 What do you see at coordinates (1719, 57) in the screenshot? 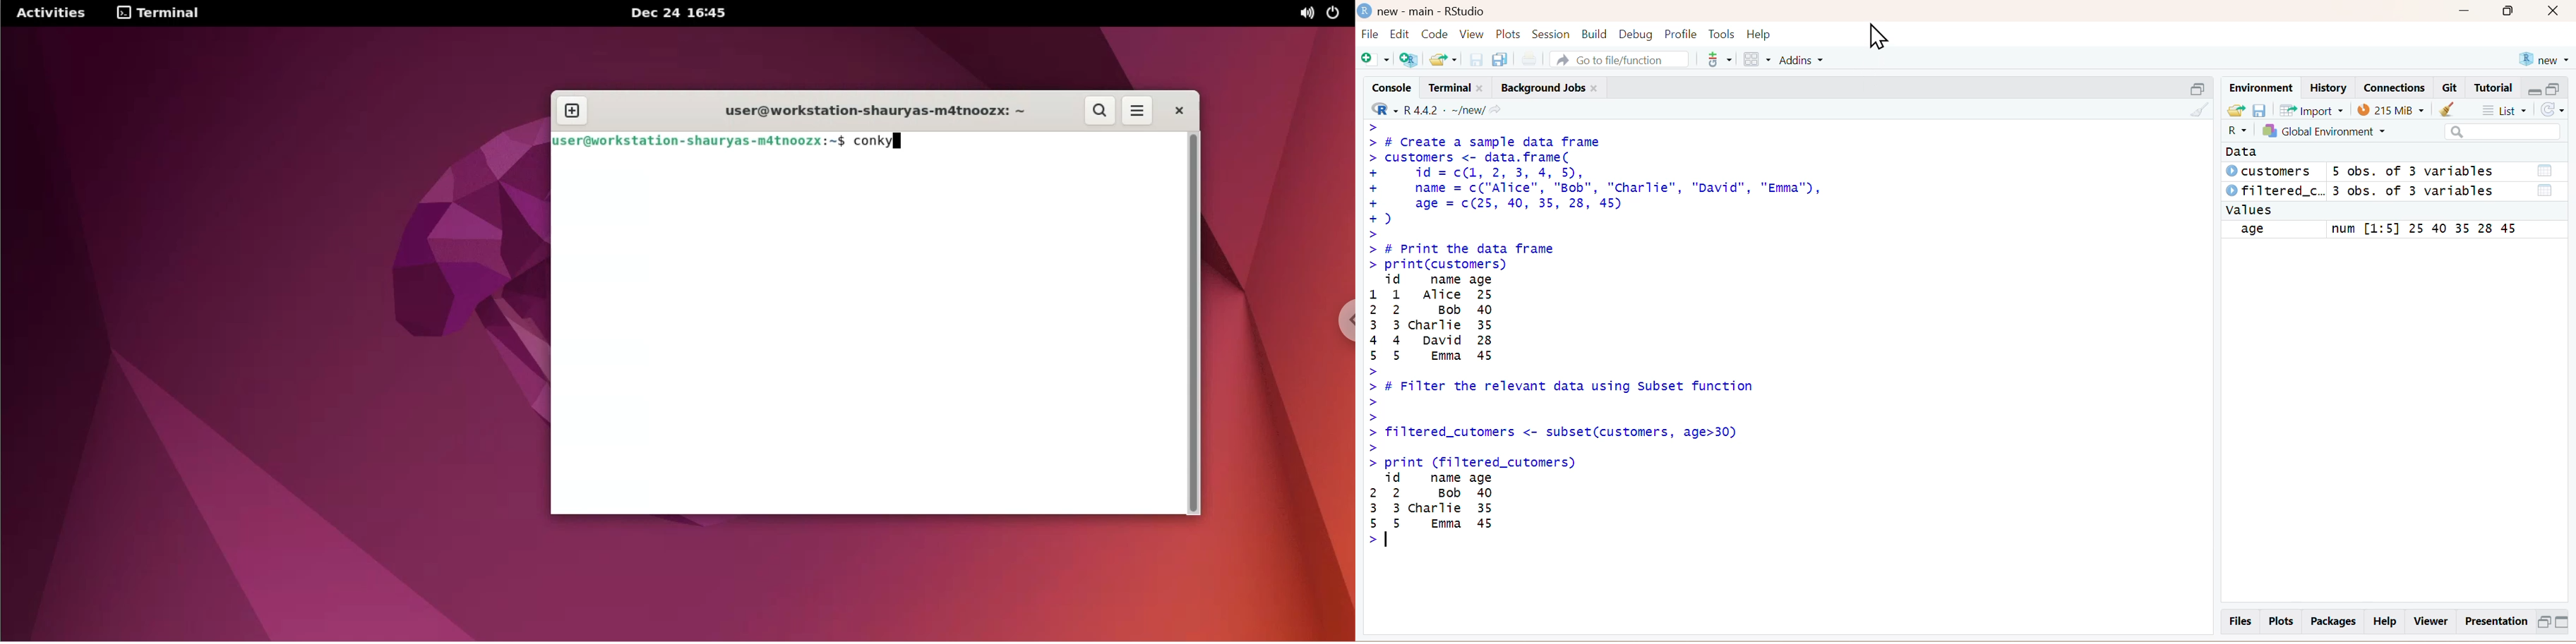
I see `Version Control` at bounding box center [1719, 57].